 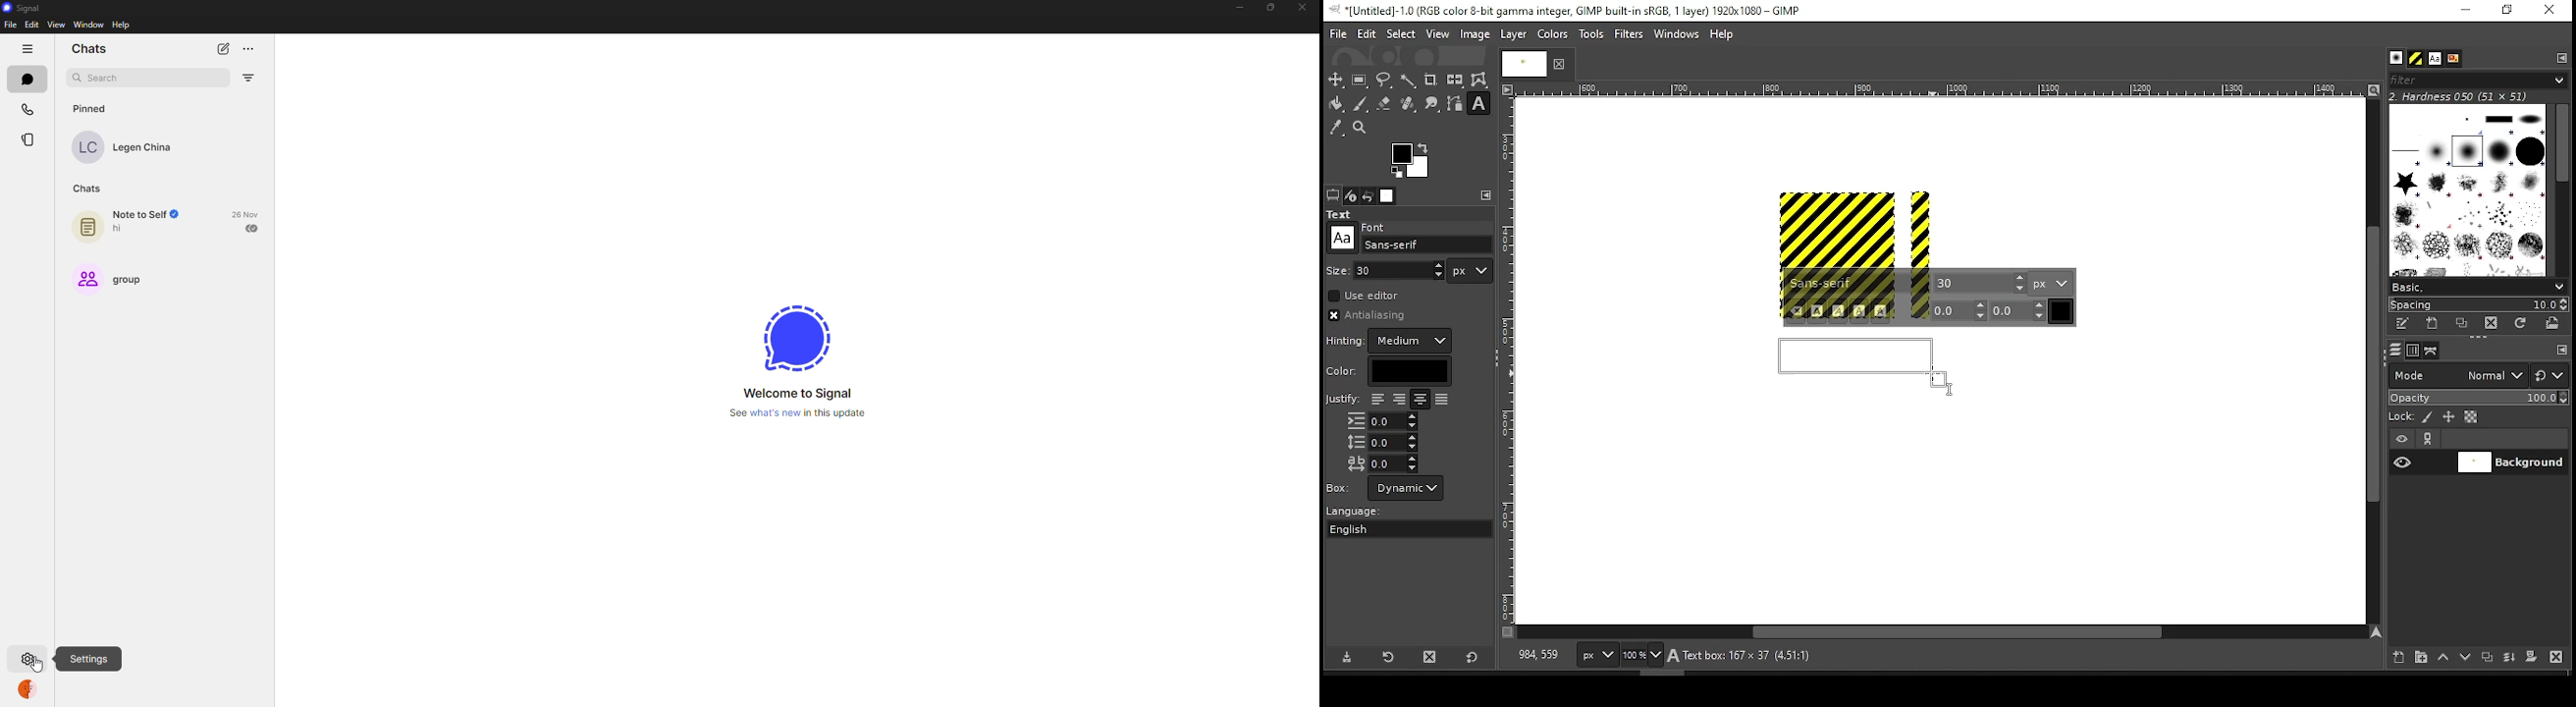 What do you see at coordinates (1361, 129) in the screenshot?
I see `zoom tool` at bounding box center [1361, 129].